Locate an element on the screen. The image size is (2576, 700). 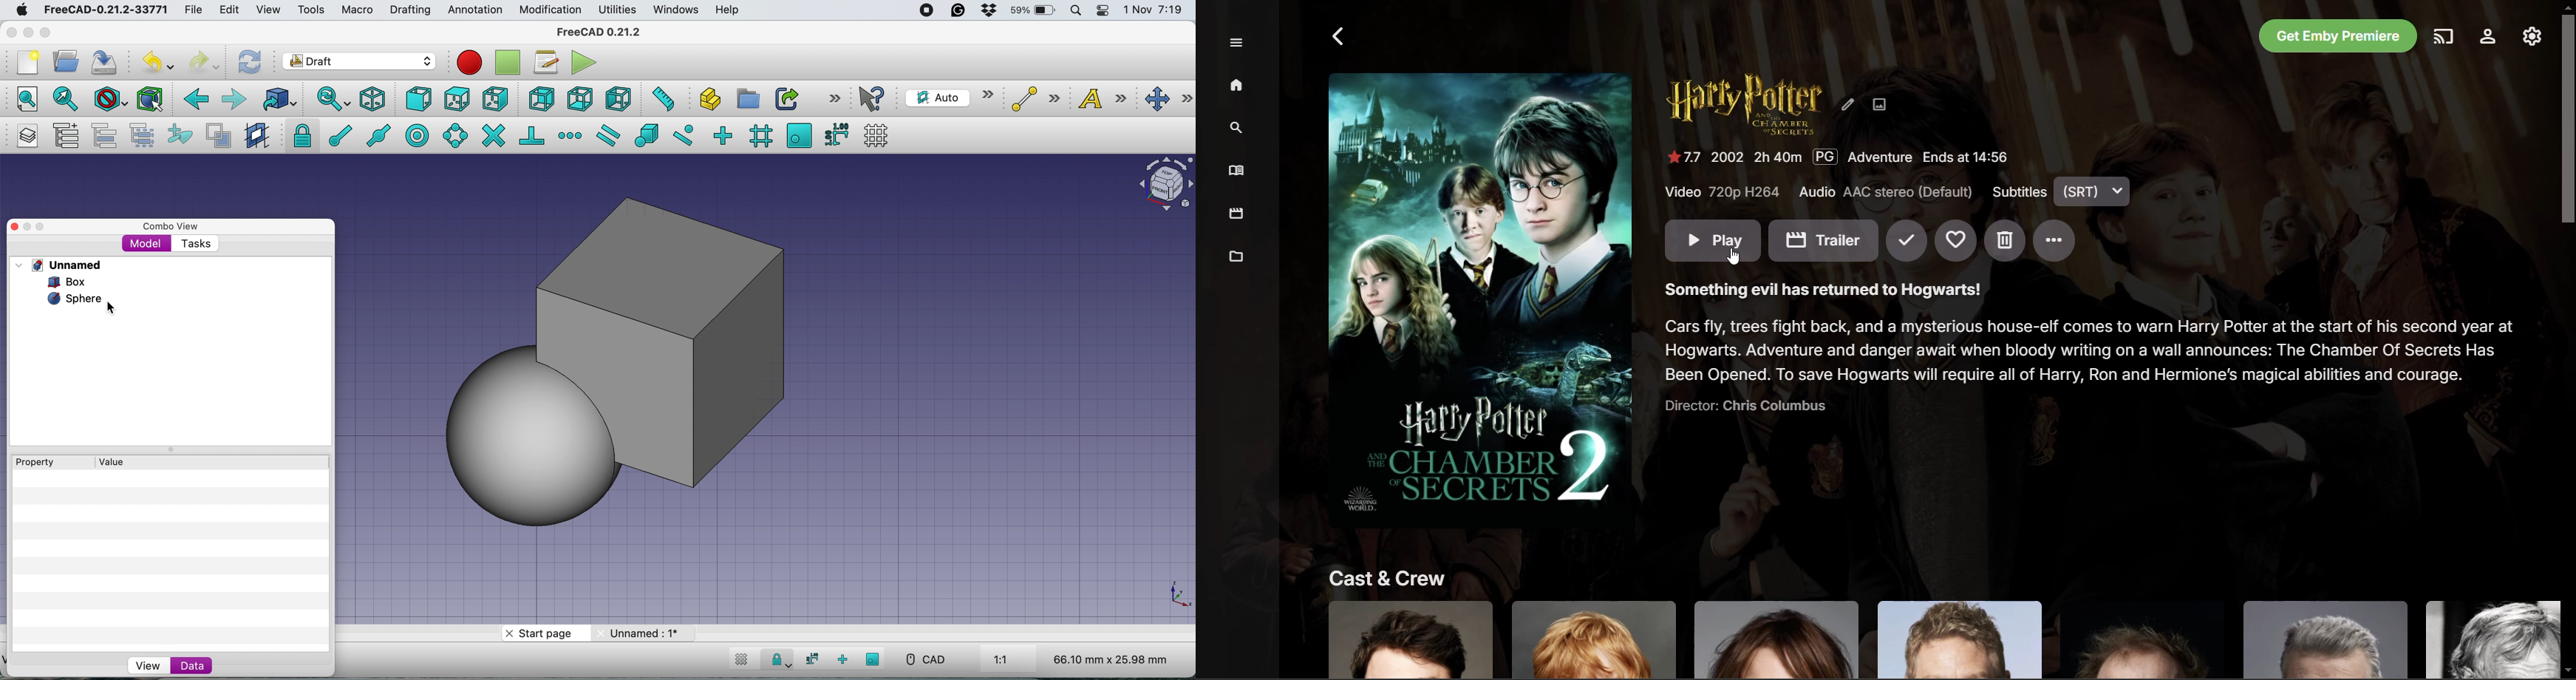
make link is located at coordinates (787, 98).